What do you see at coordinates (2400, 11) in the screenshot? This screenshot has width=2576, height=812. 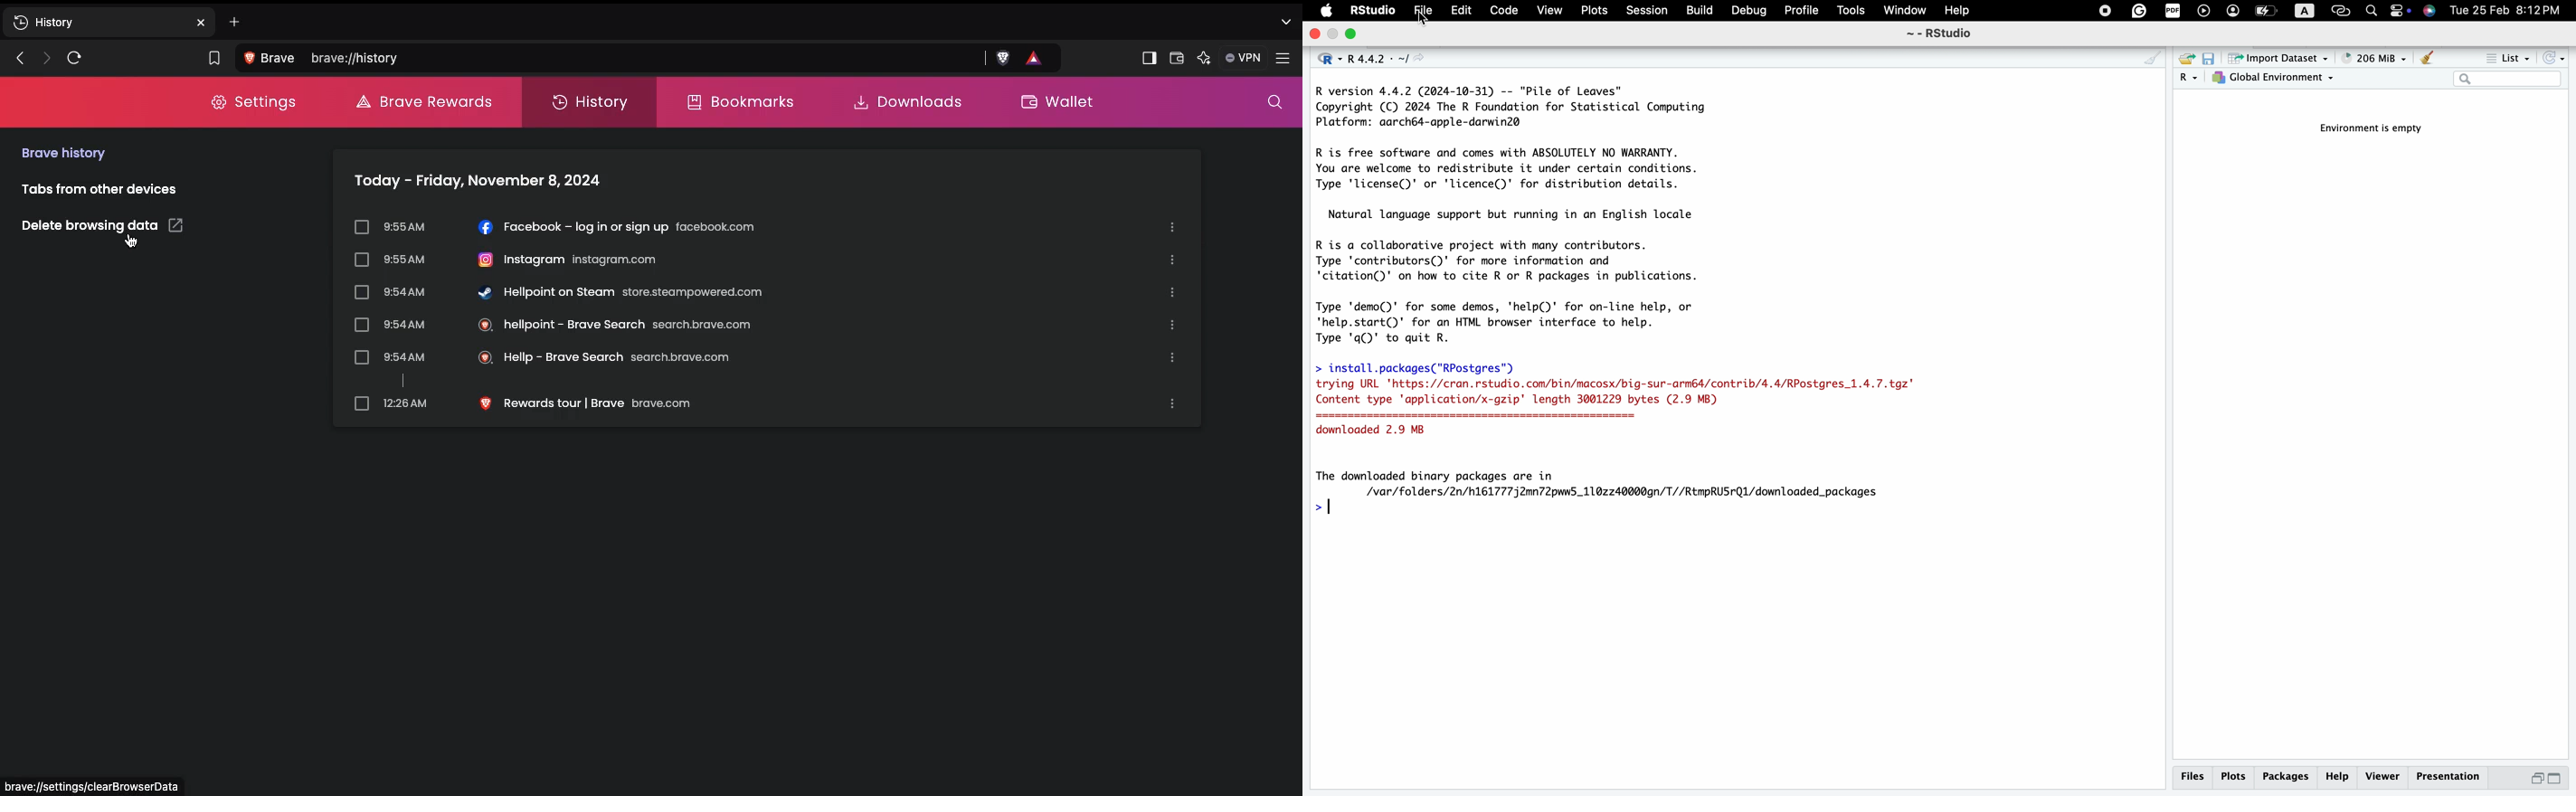 I see `toggle` at bounding box center [2400, 11].